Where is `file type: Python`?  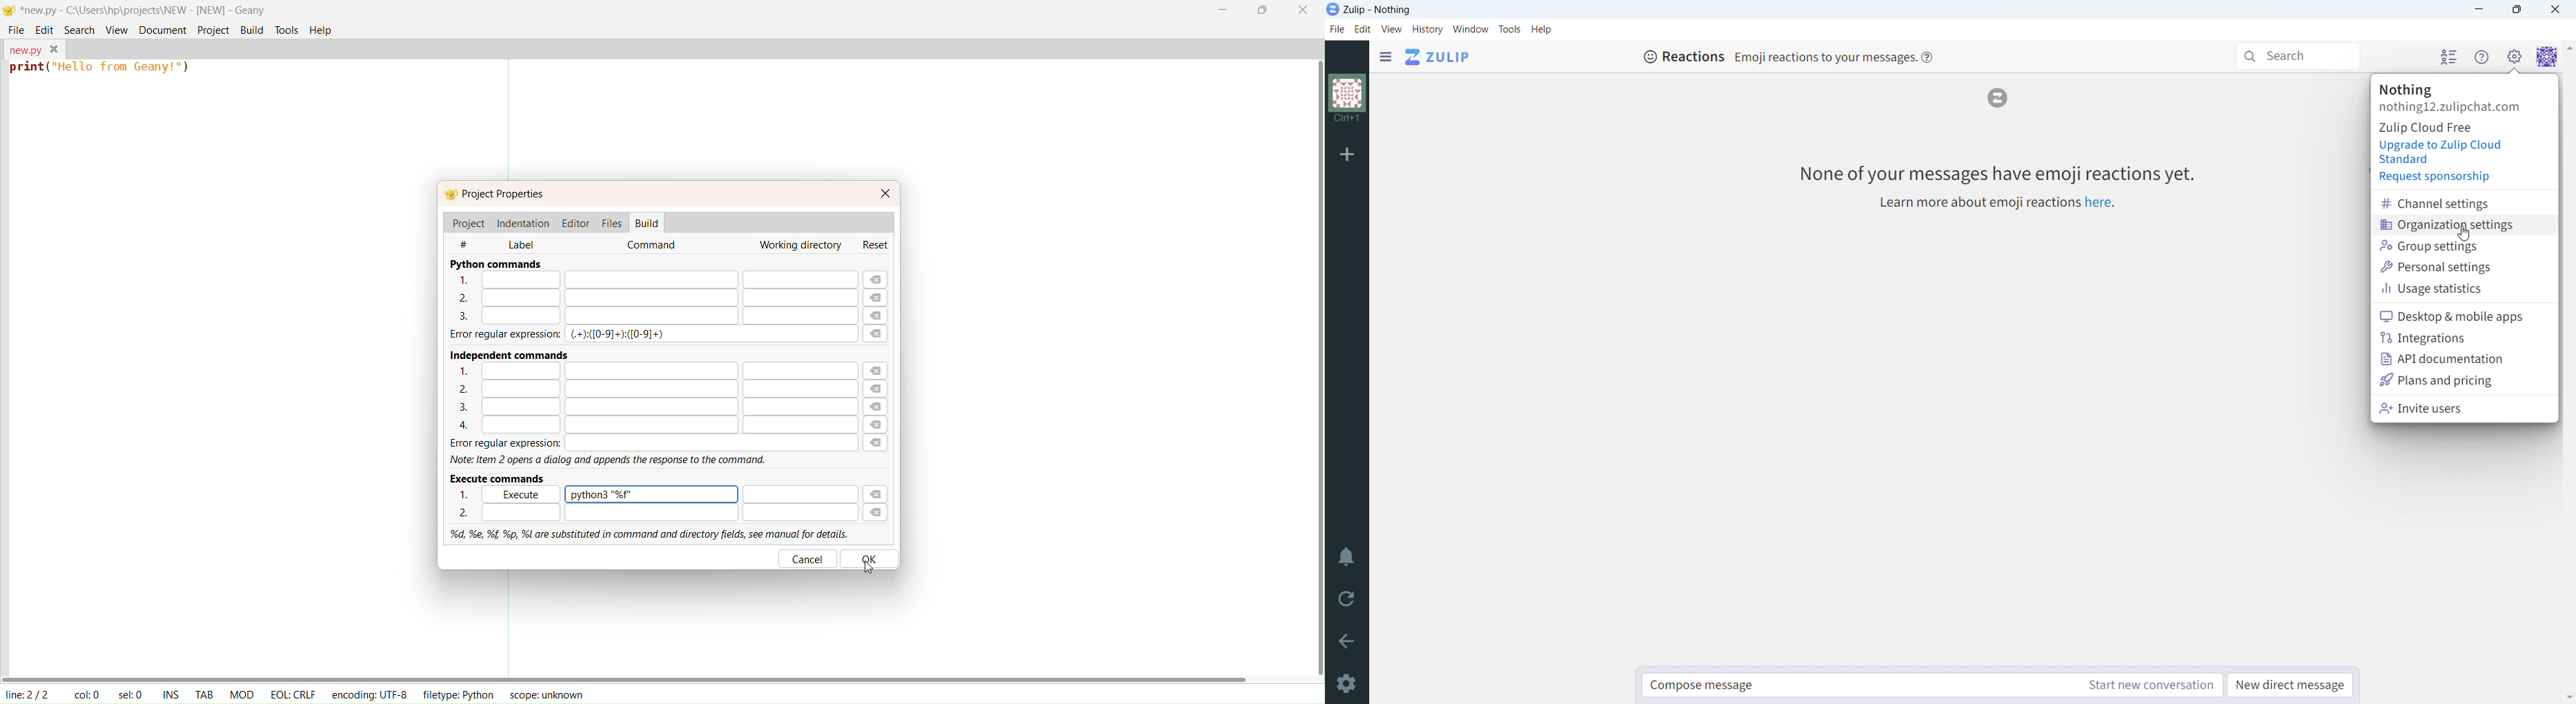
file type: Python is located at coordinates (456, 696).